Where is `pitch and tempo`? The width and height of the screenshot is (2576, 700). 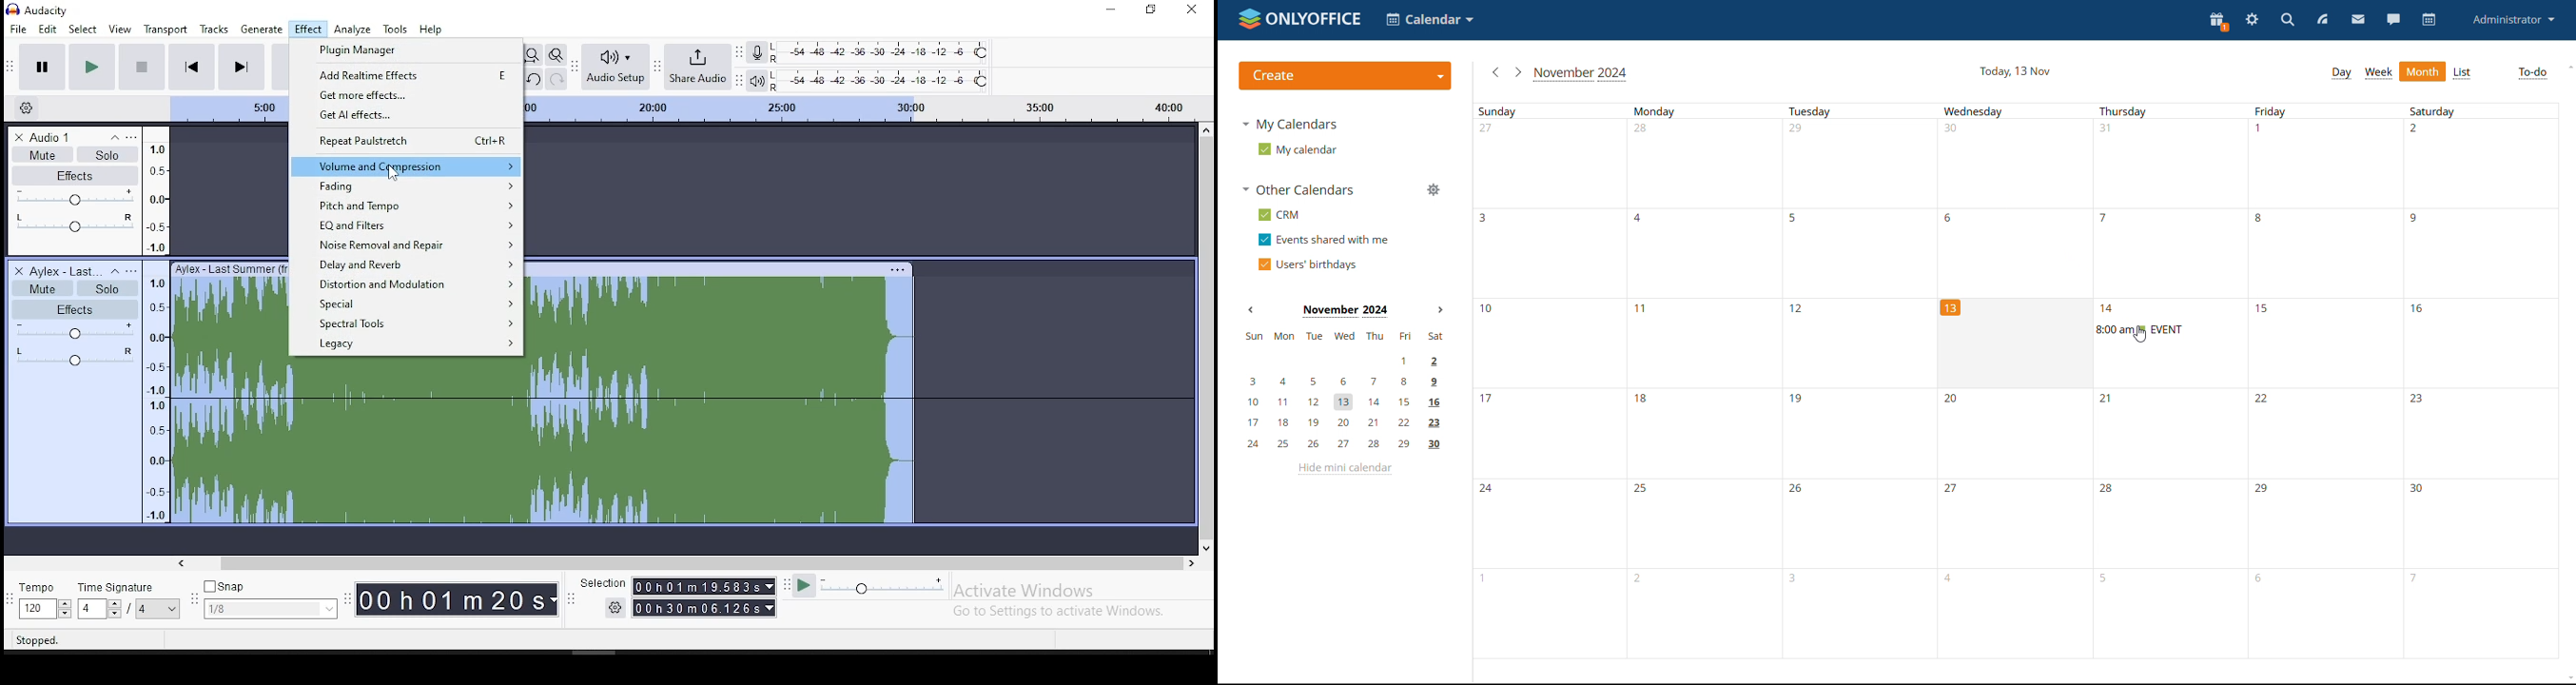 pitch and tempo is located at coordinates (404, 206).